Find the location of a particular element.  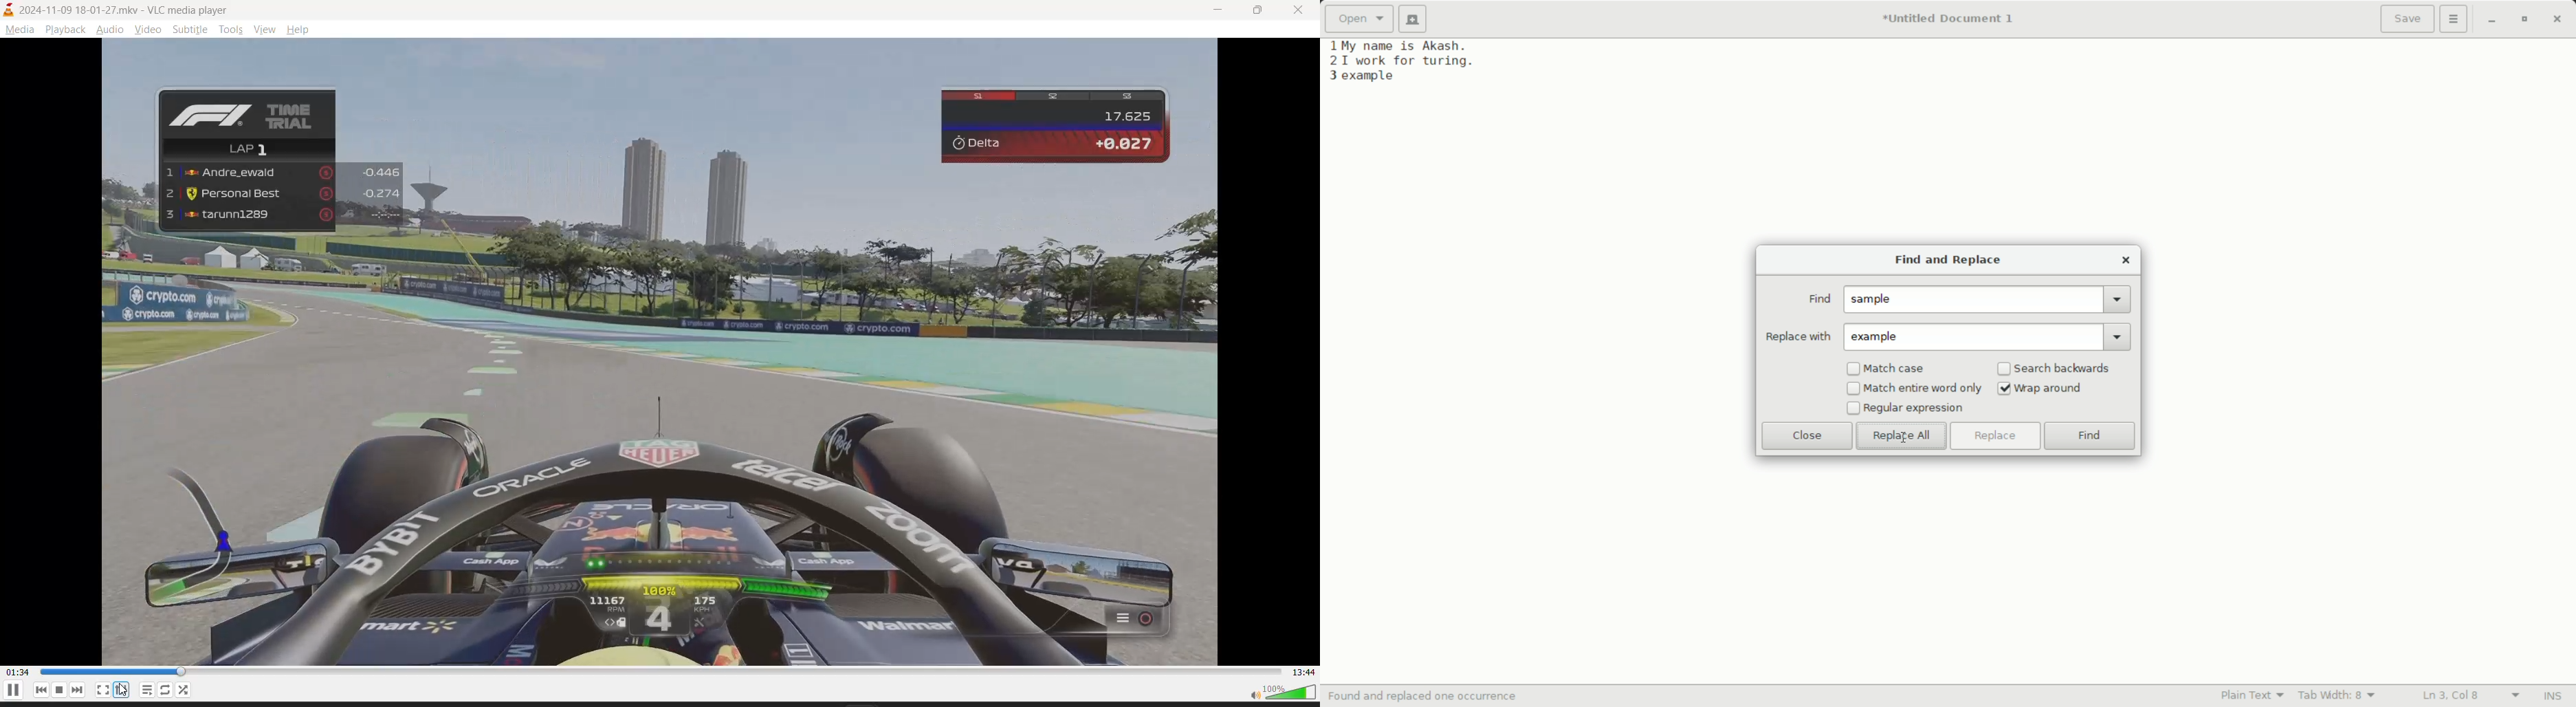

help is located at coordinates (300, 29).